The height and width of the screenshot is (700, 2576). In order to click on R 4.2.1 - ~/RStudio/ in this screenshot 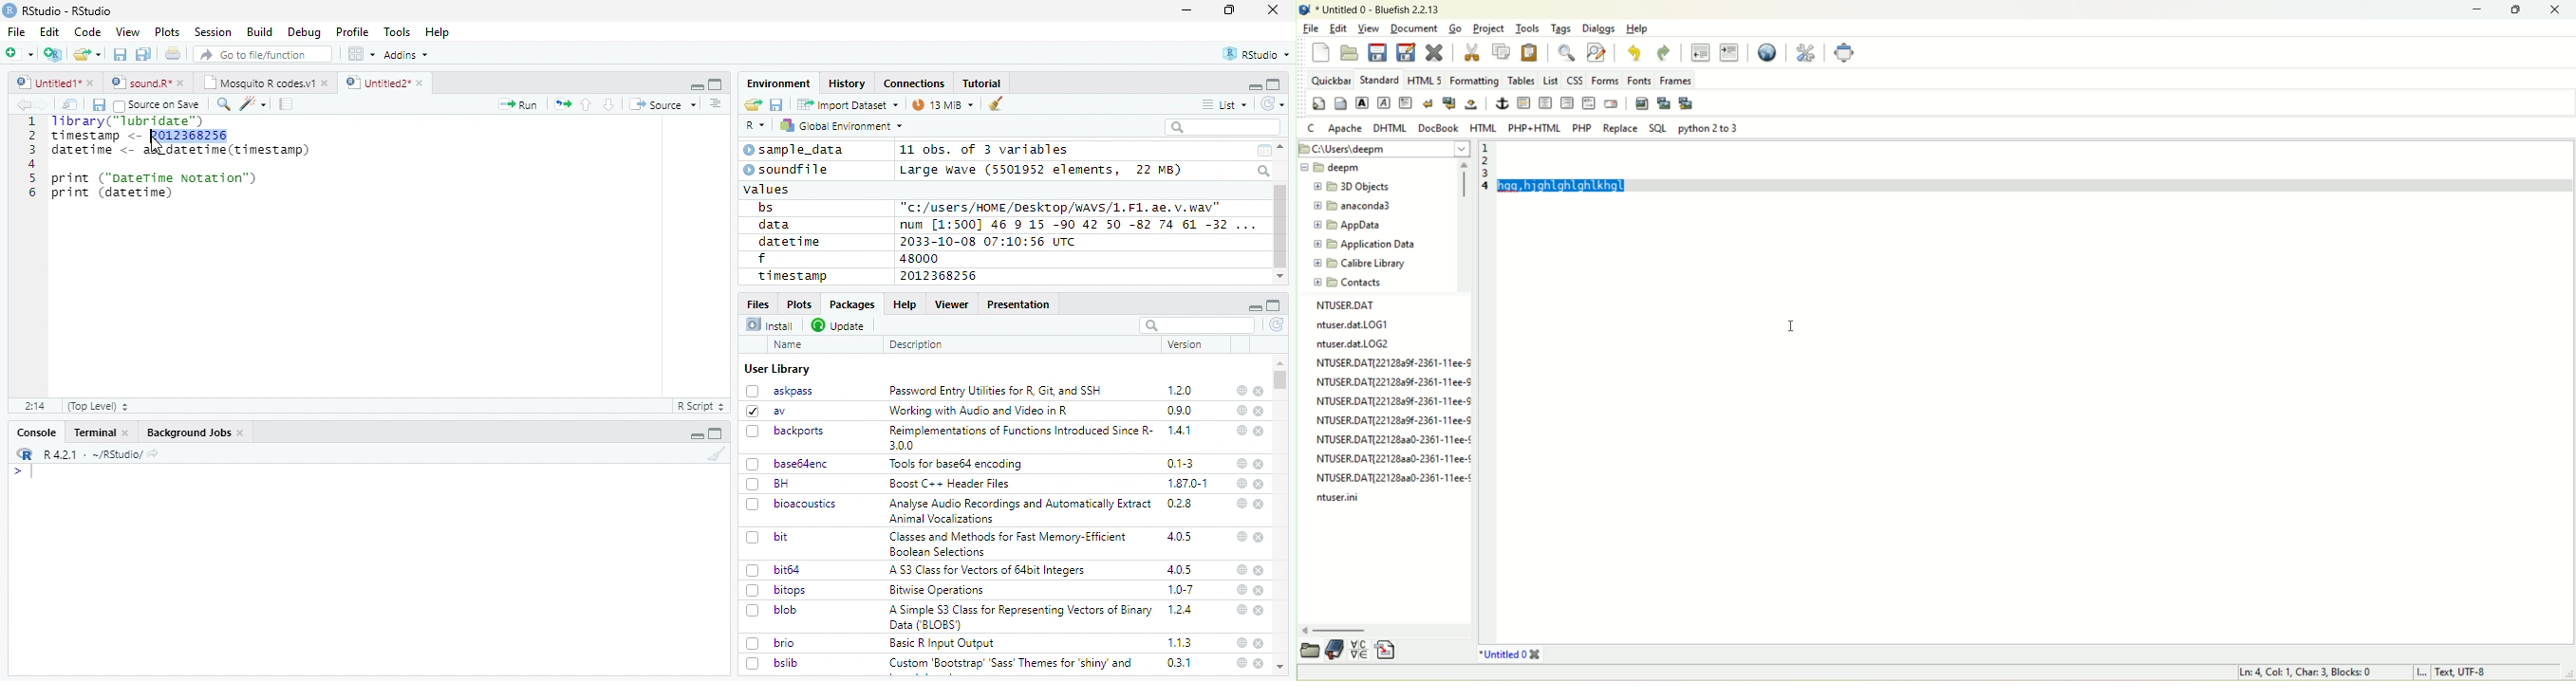, I will do `click(90, 454)`.